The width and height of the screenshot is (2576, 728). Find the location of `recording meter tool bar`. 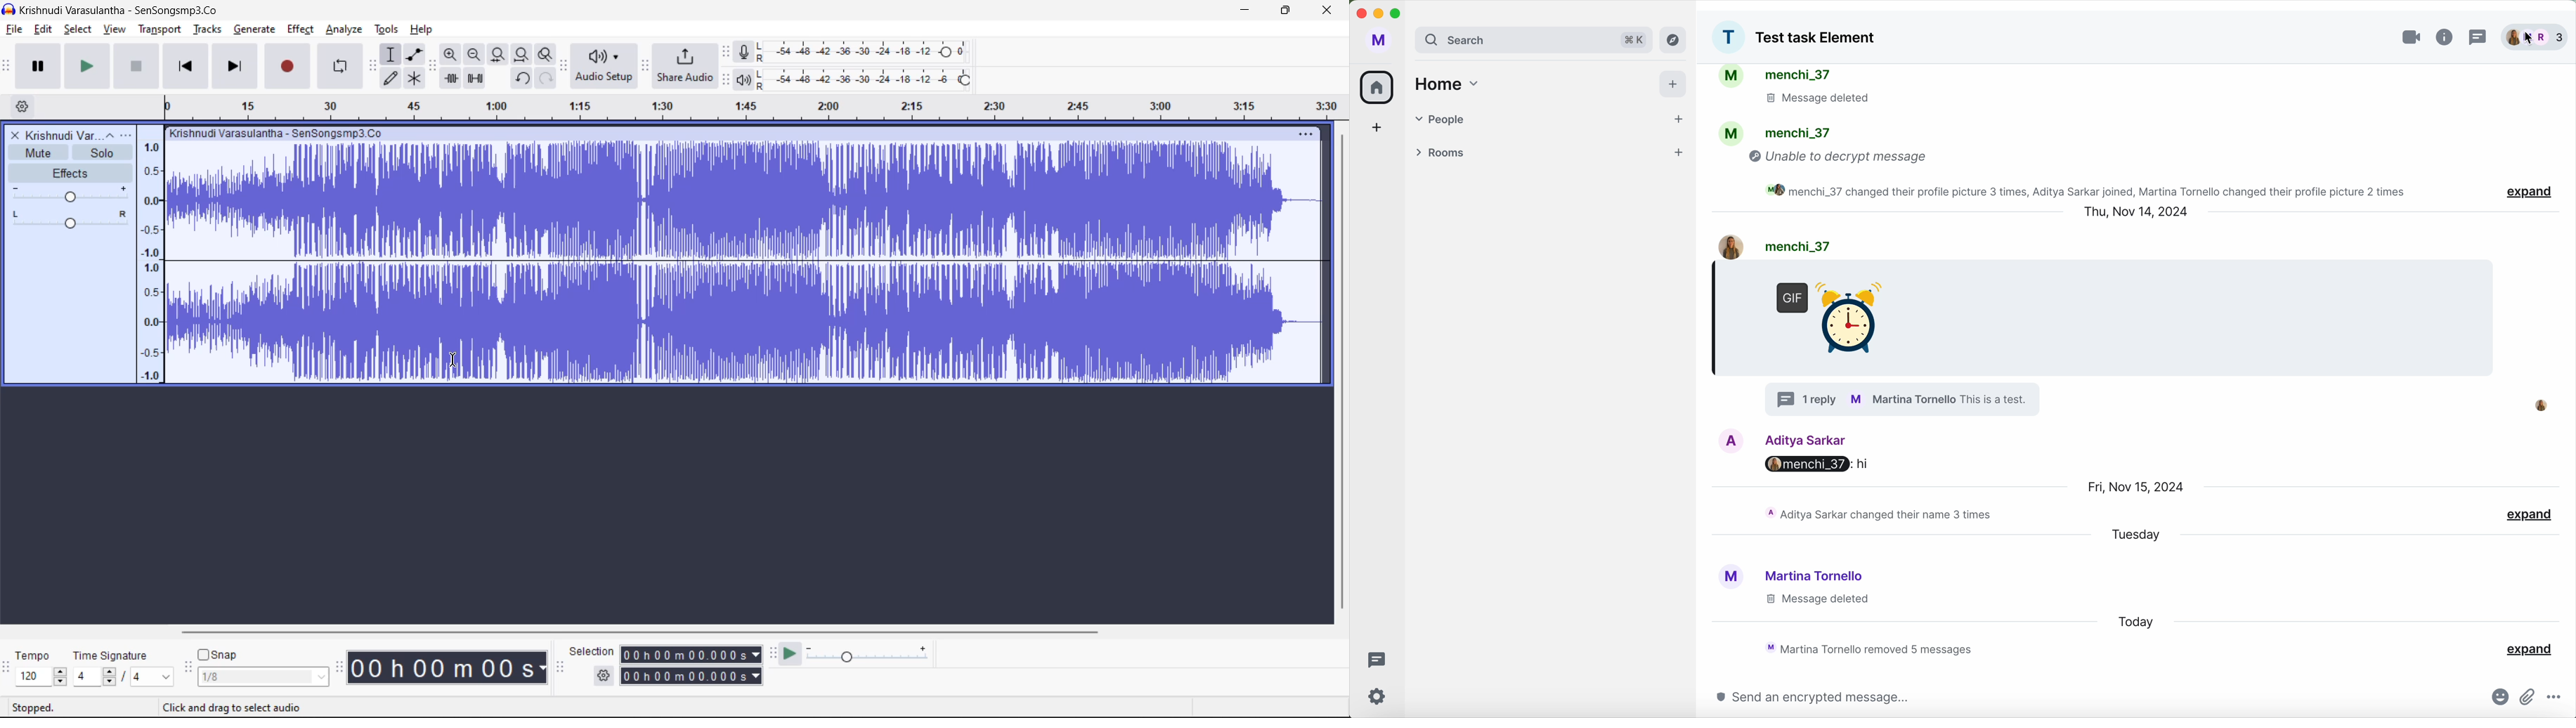

recording meter tool bar is located at coordinates (727, 53).